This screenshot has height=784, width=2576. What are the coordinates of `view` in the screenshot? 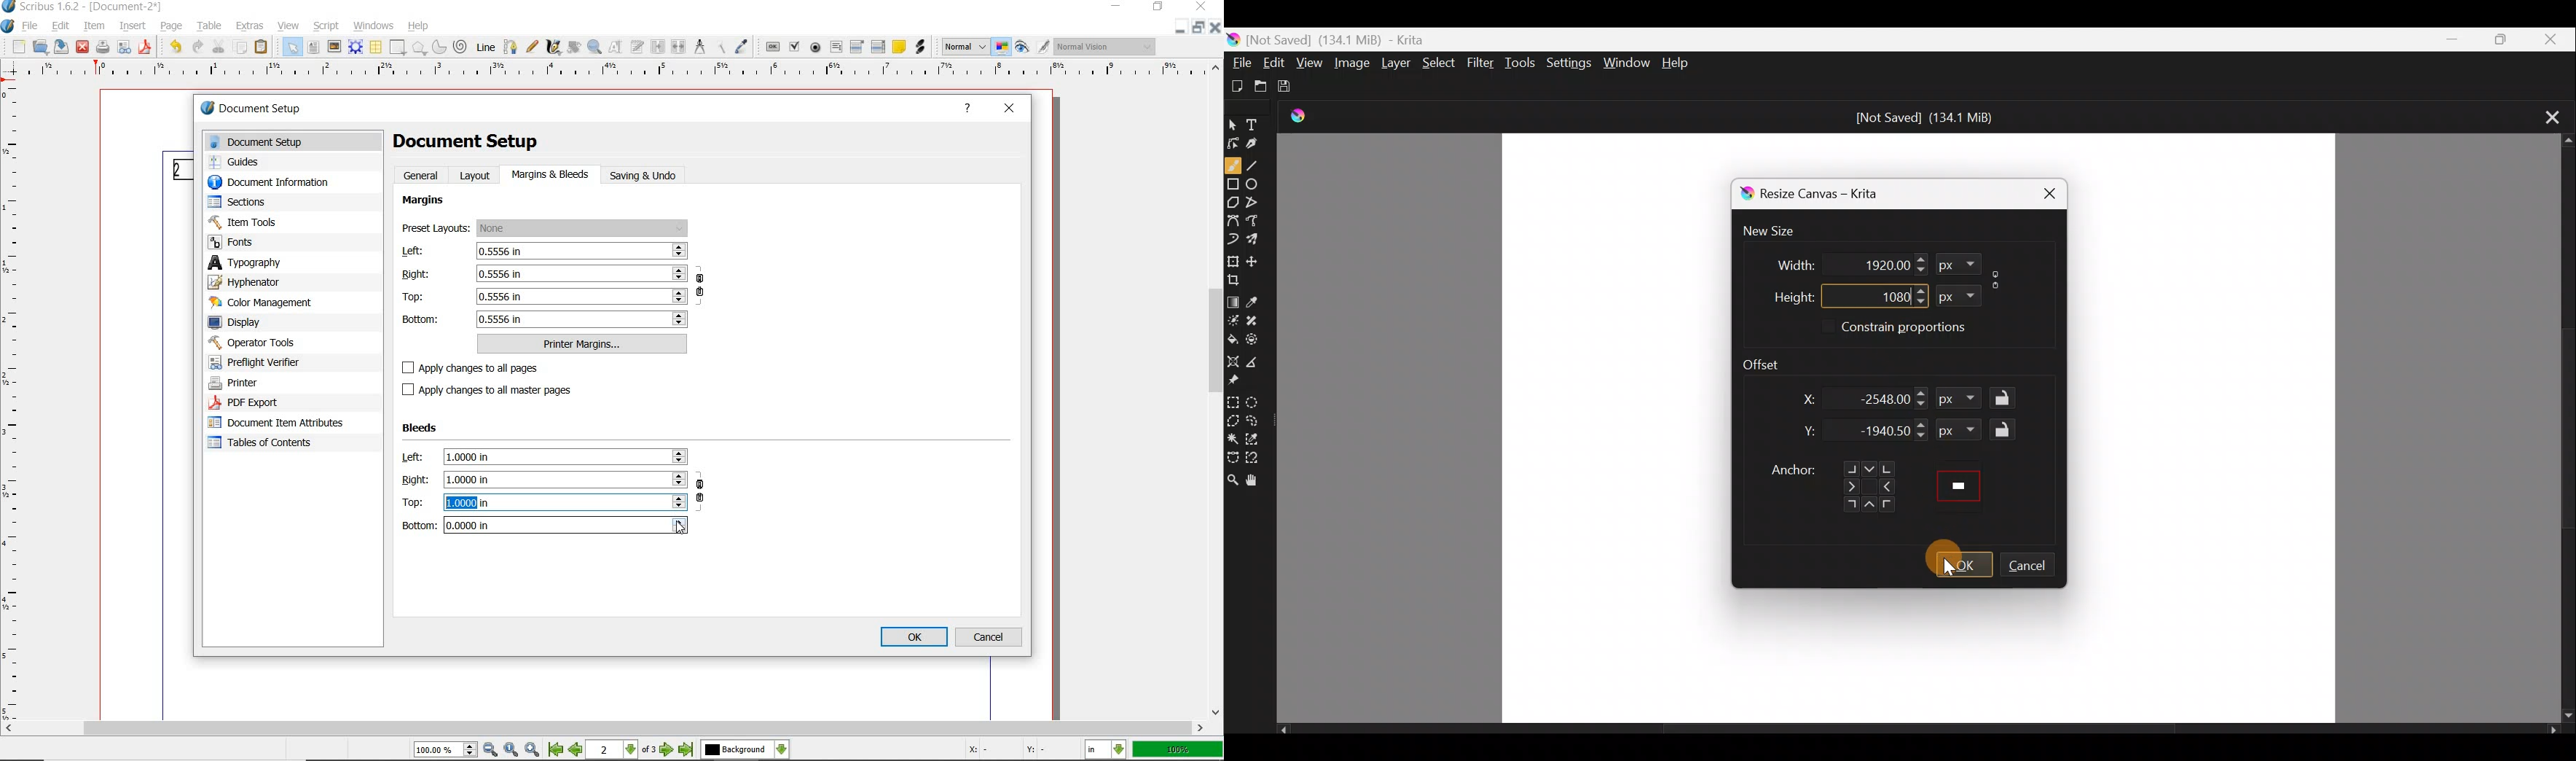 It's located at (288, 26).